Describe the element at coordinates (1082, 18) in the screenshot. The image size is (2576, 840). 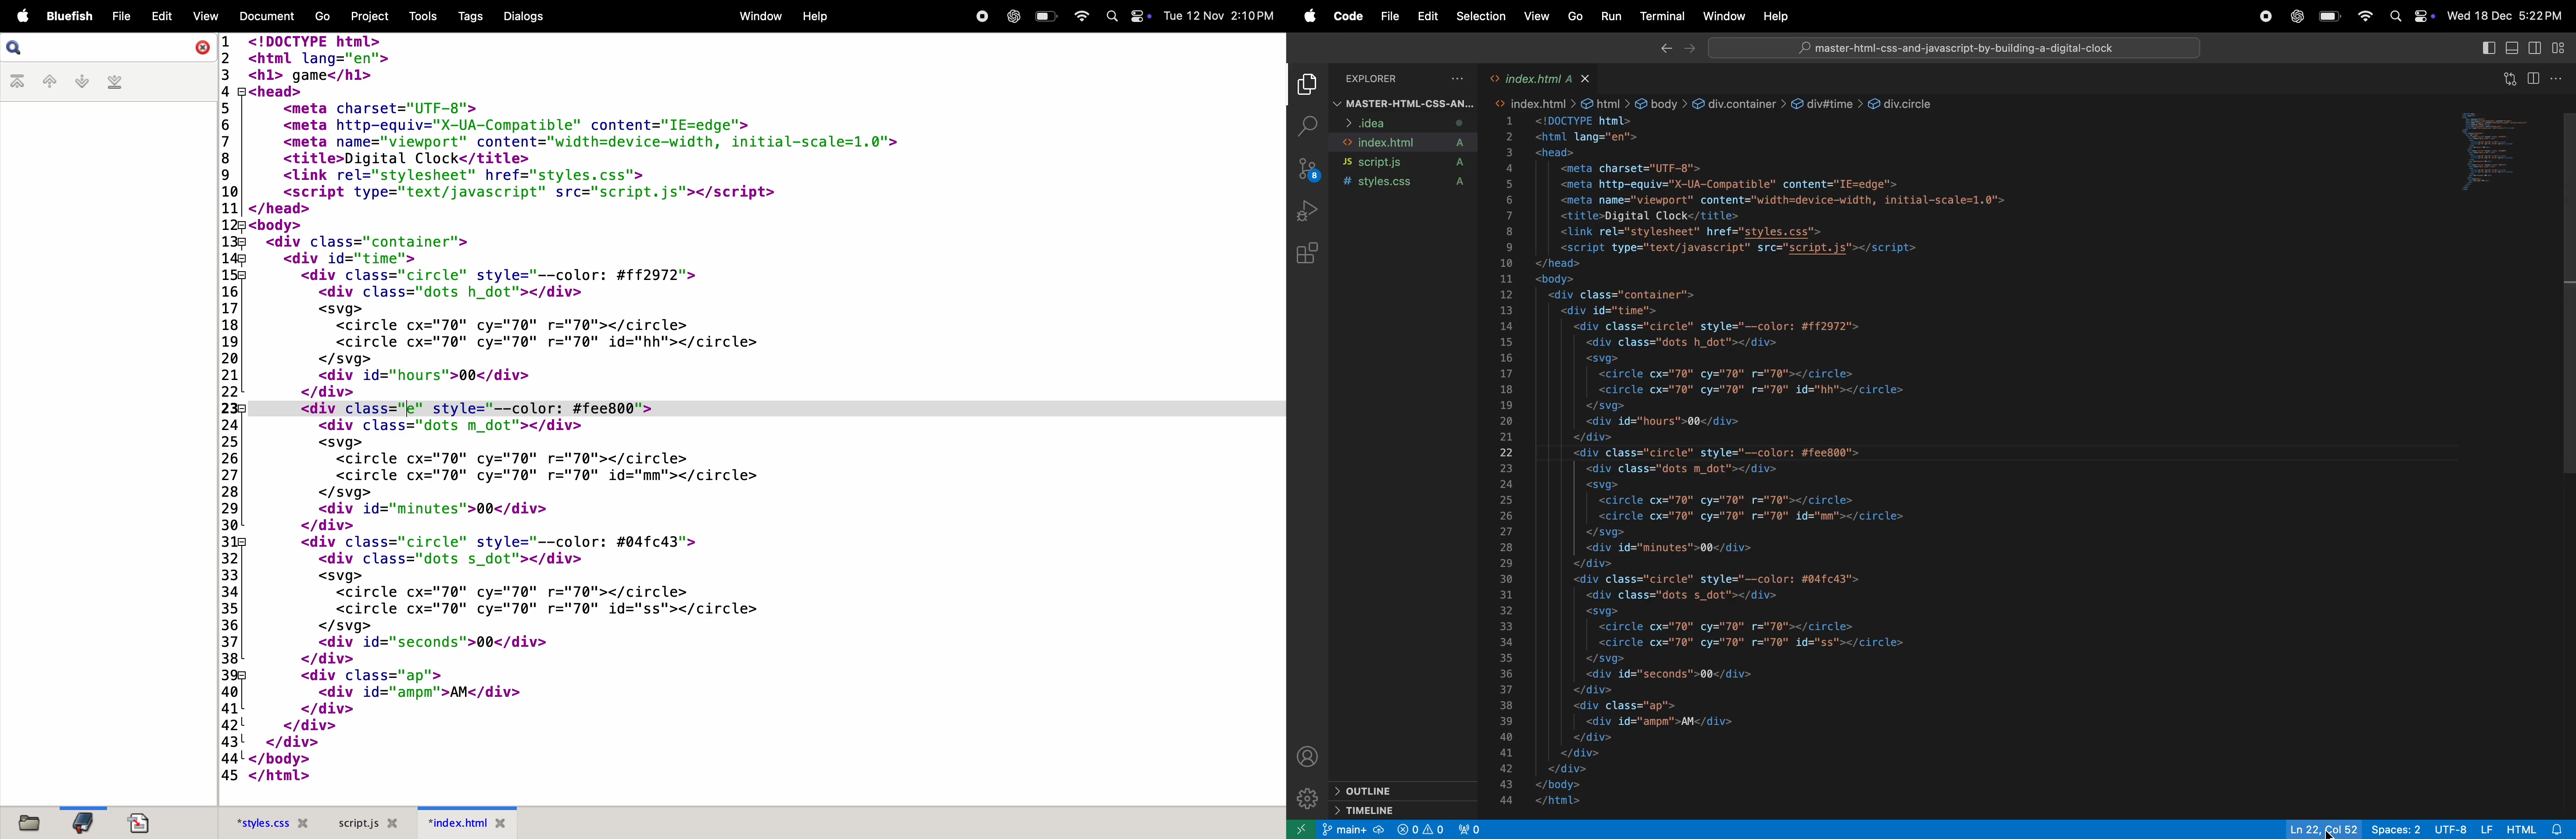
I see `wifi` at that location.